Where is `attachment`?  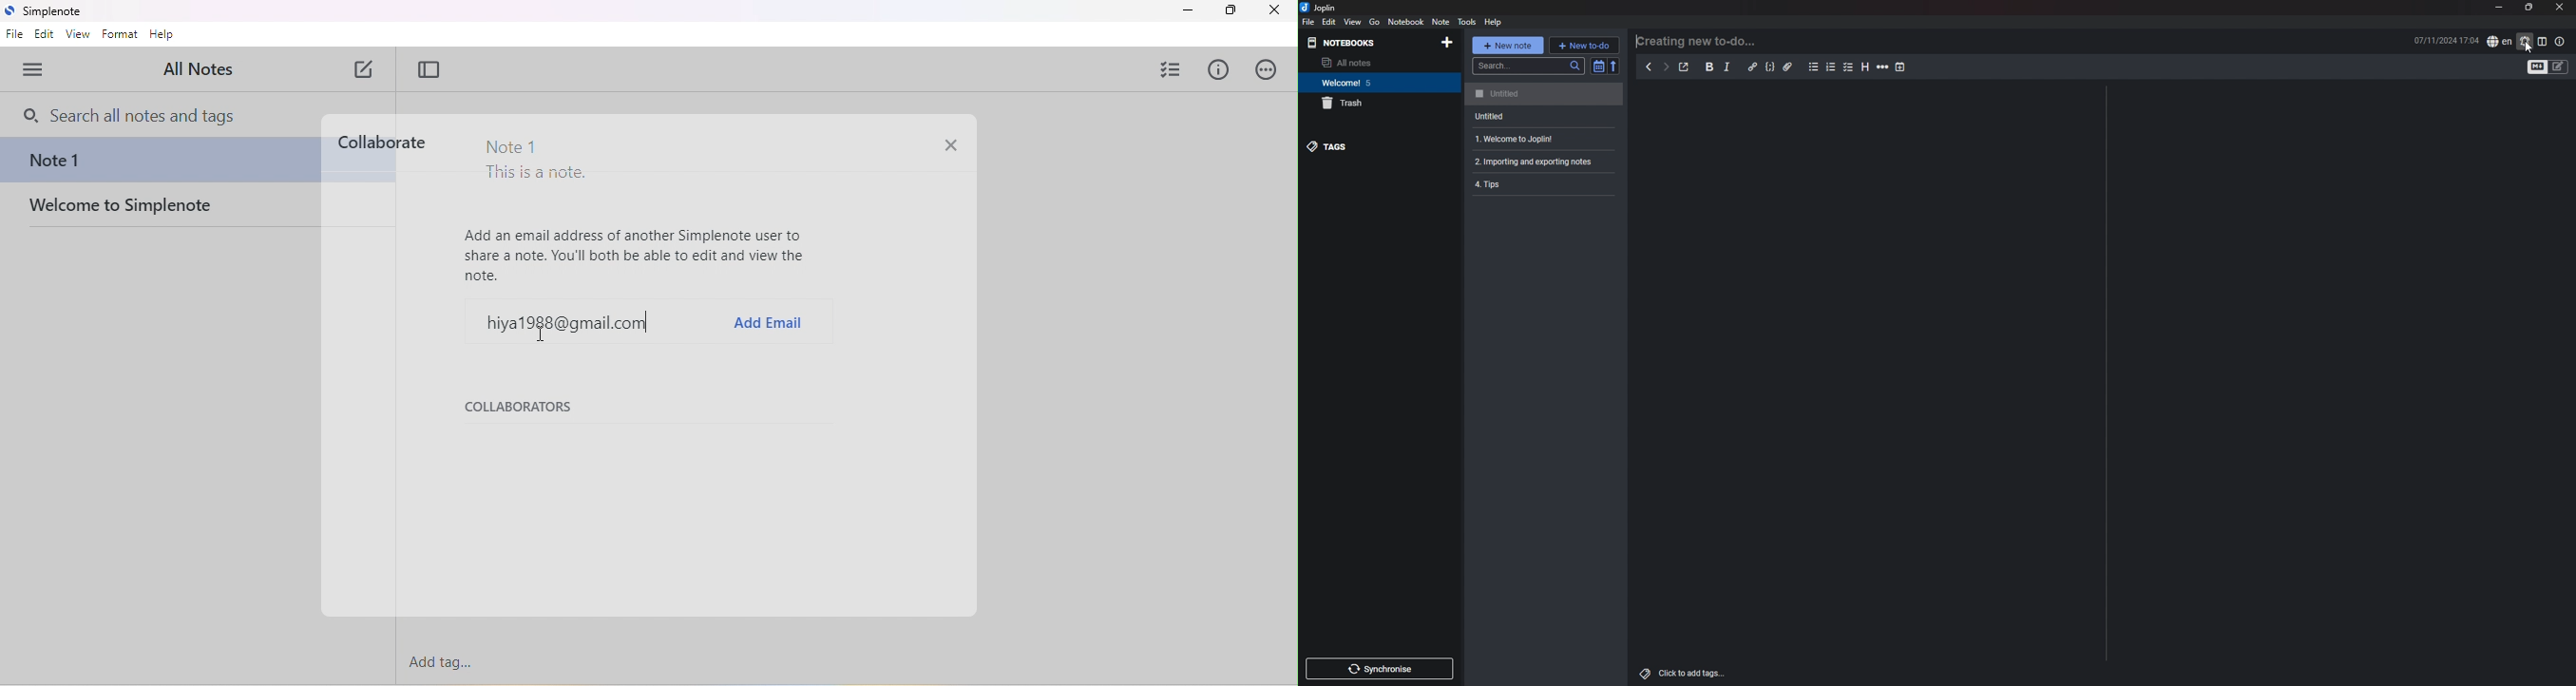
attachment is located at coordinates (1789, 67).